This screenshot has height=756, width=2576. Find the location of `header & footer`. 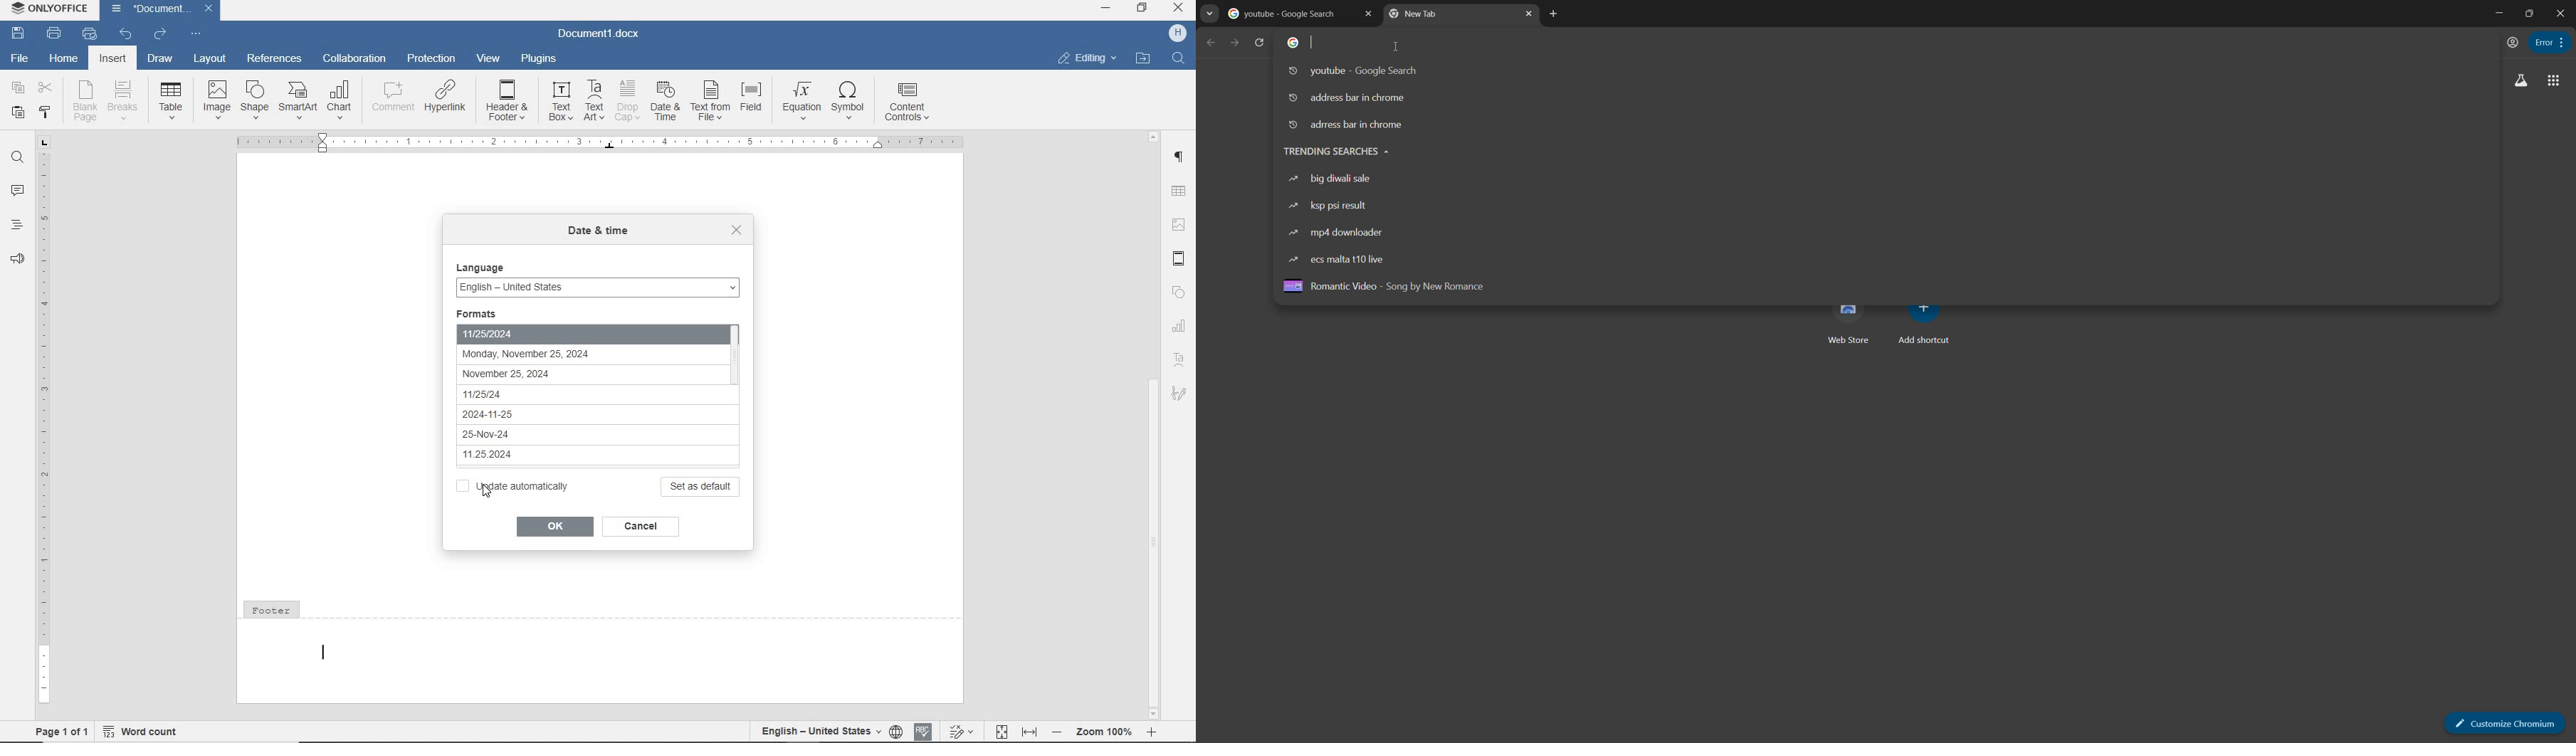

header & footer is located at coordinates (1179, 258).